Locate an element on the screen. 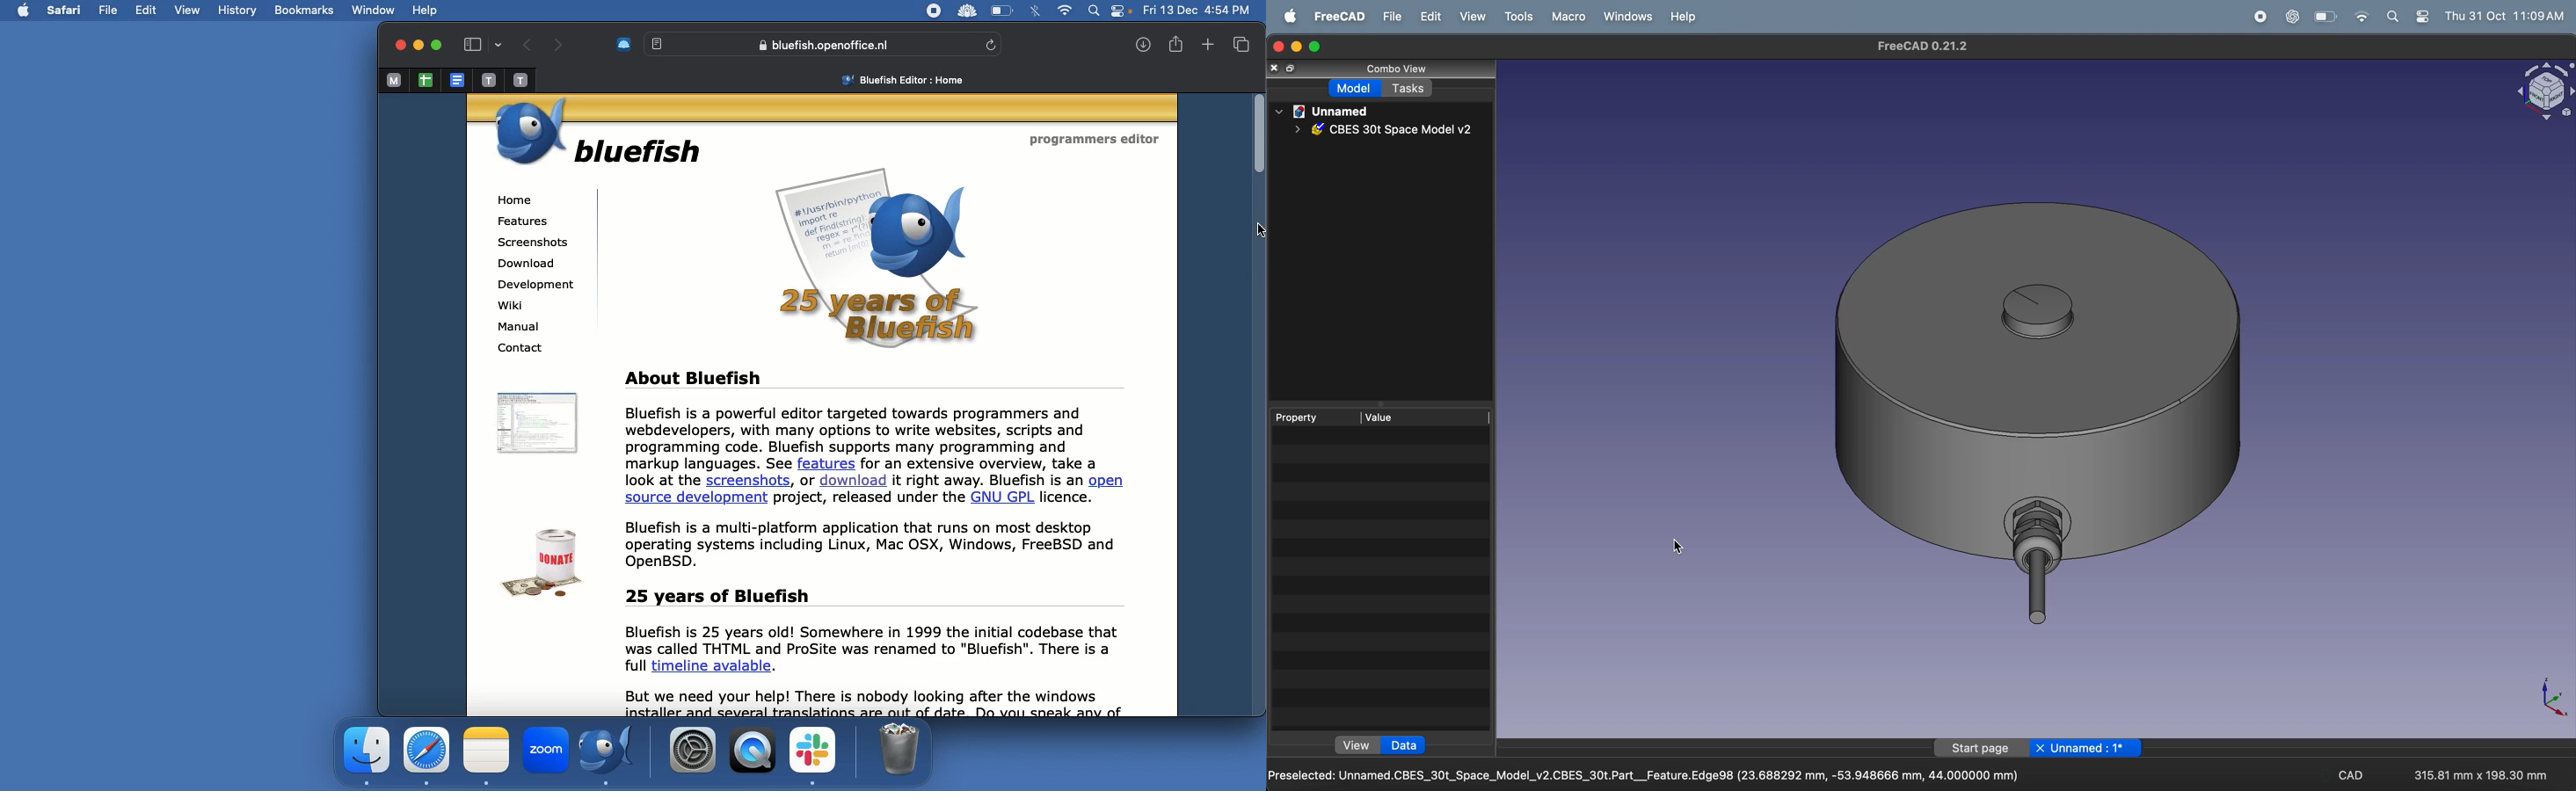 Image resolution: width=2576 pixels, height=812 pixels. windows is located at coordinates (1630, 17).